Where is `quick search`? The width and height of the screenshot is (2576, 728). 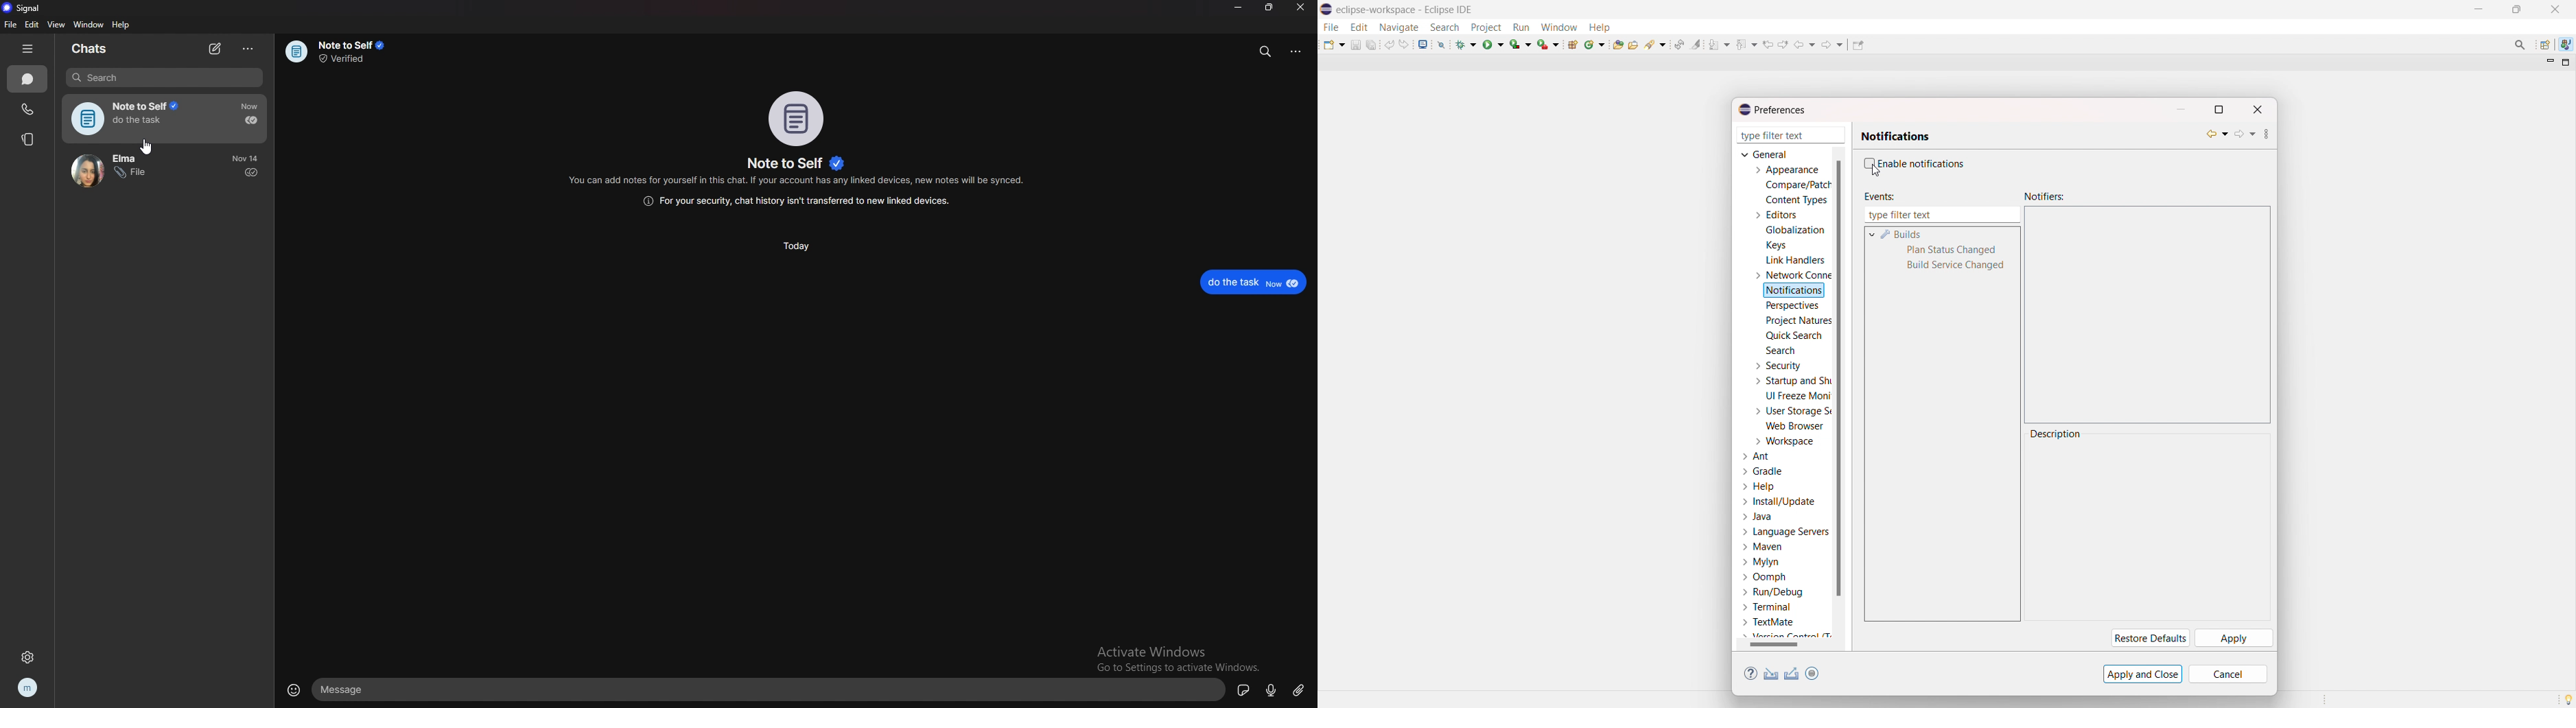 quick search is located at coordinates (1794, 336).